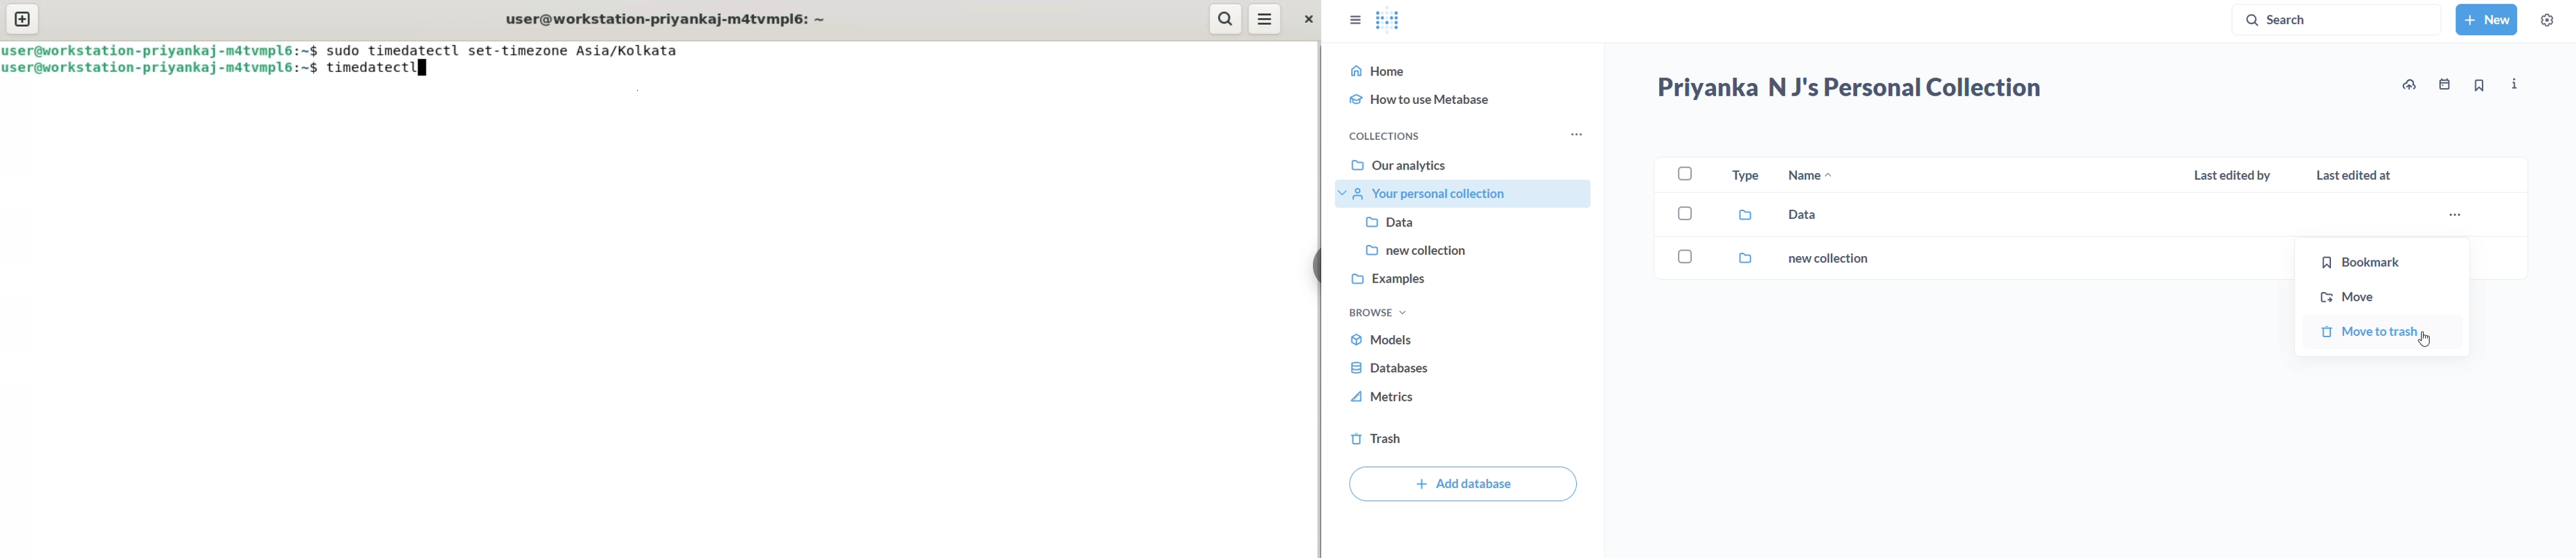 The height and width of the screenshot is (560, 2576). What do you see at coordinates (1810, 176) in the screenshot?
I see `name` at bounding box center [1810, 176].